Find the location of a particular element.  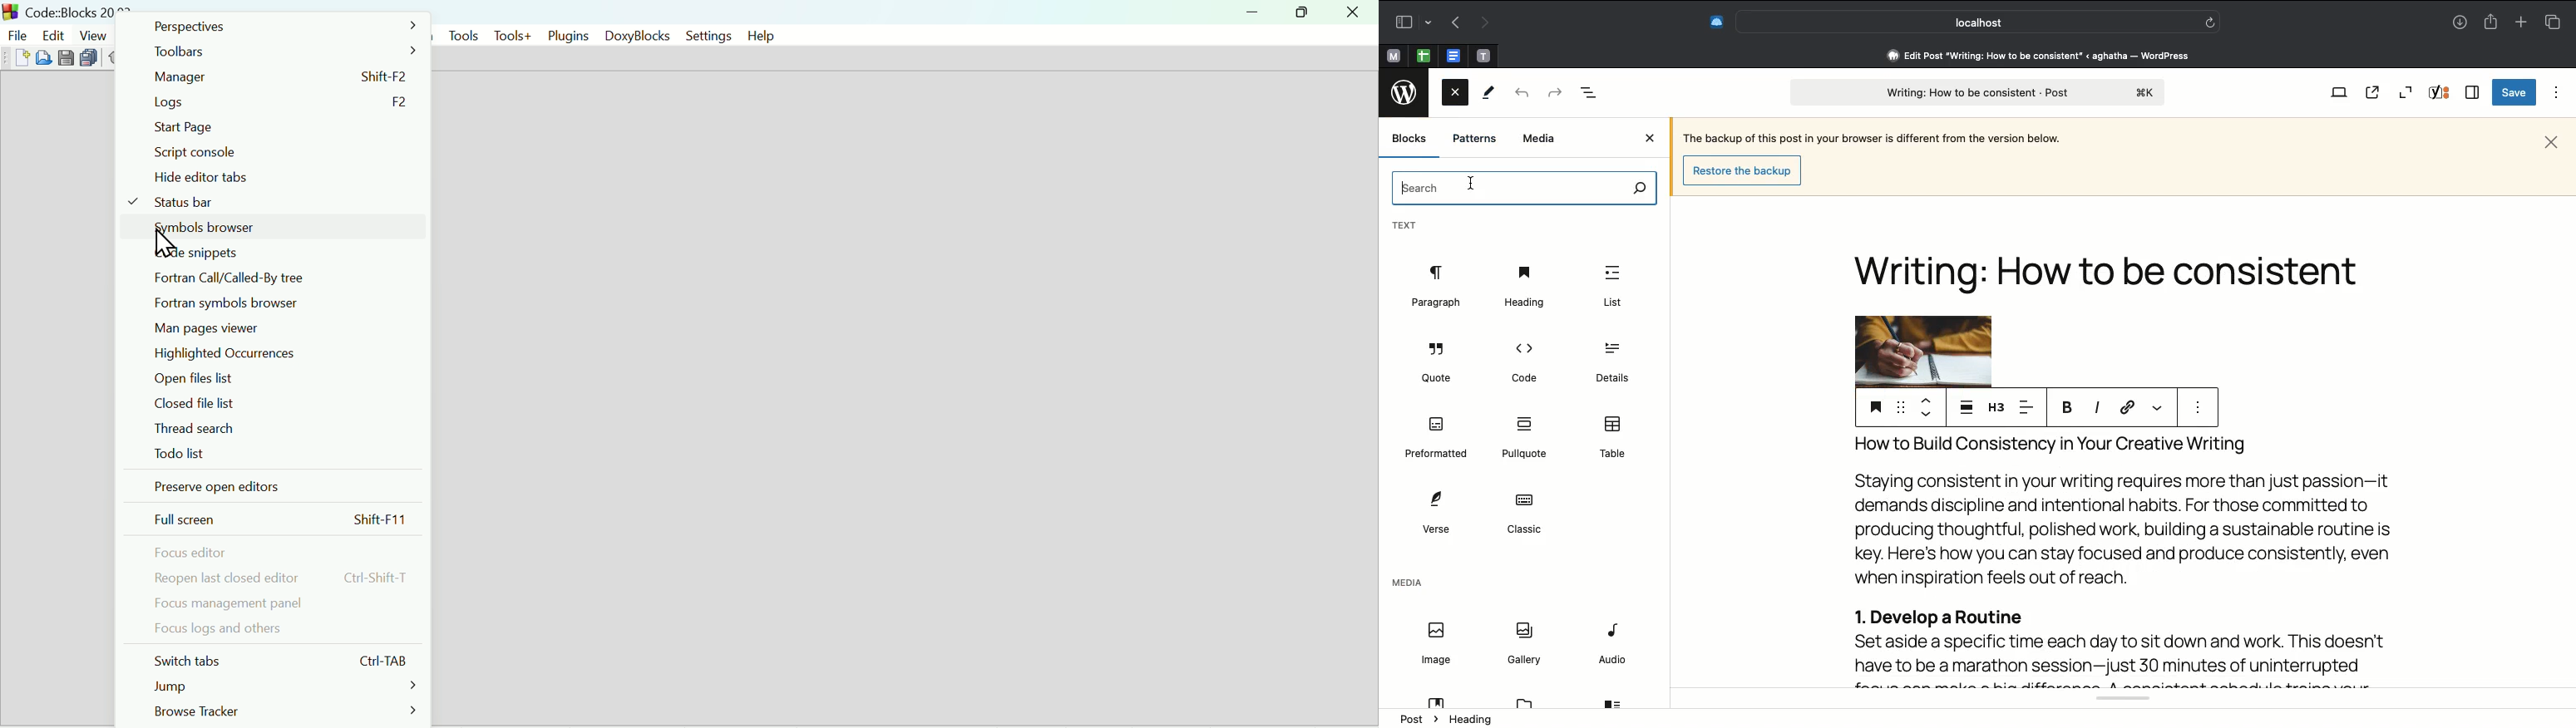

Previous page is located at coordinates (1453, 24).